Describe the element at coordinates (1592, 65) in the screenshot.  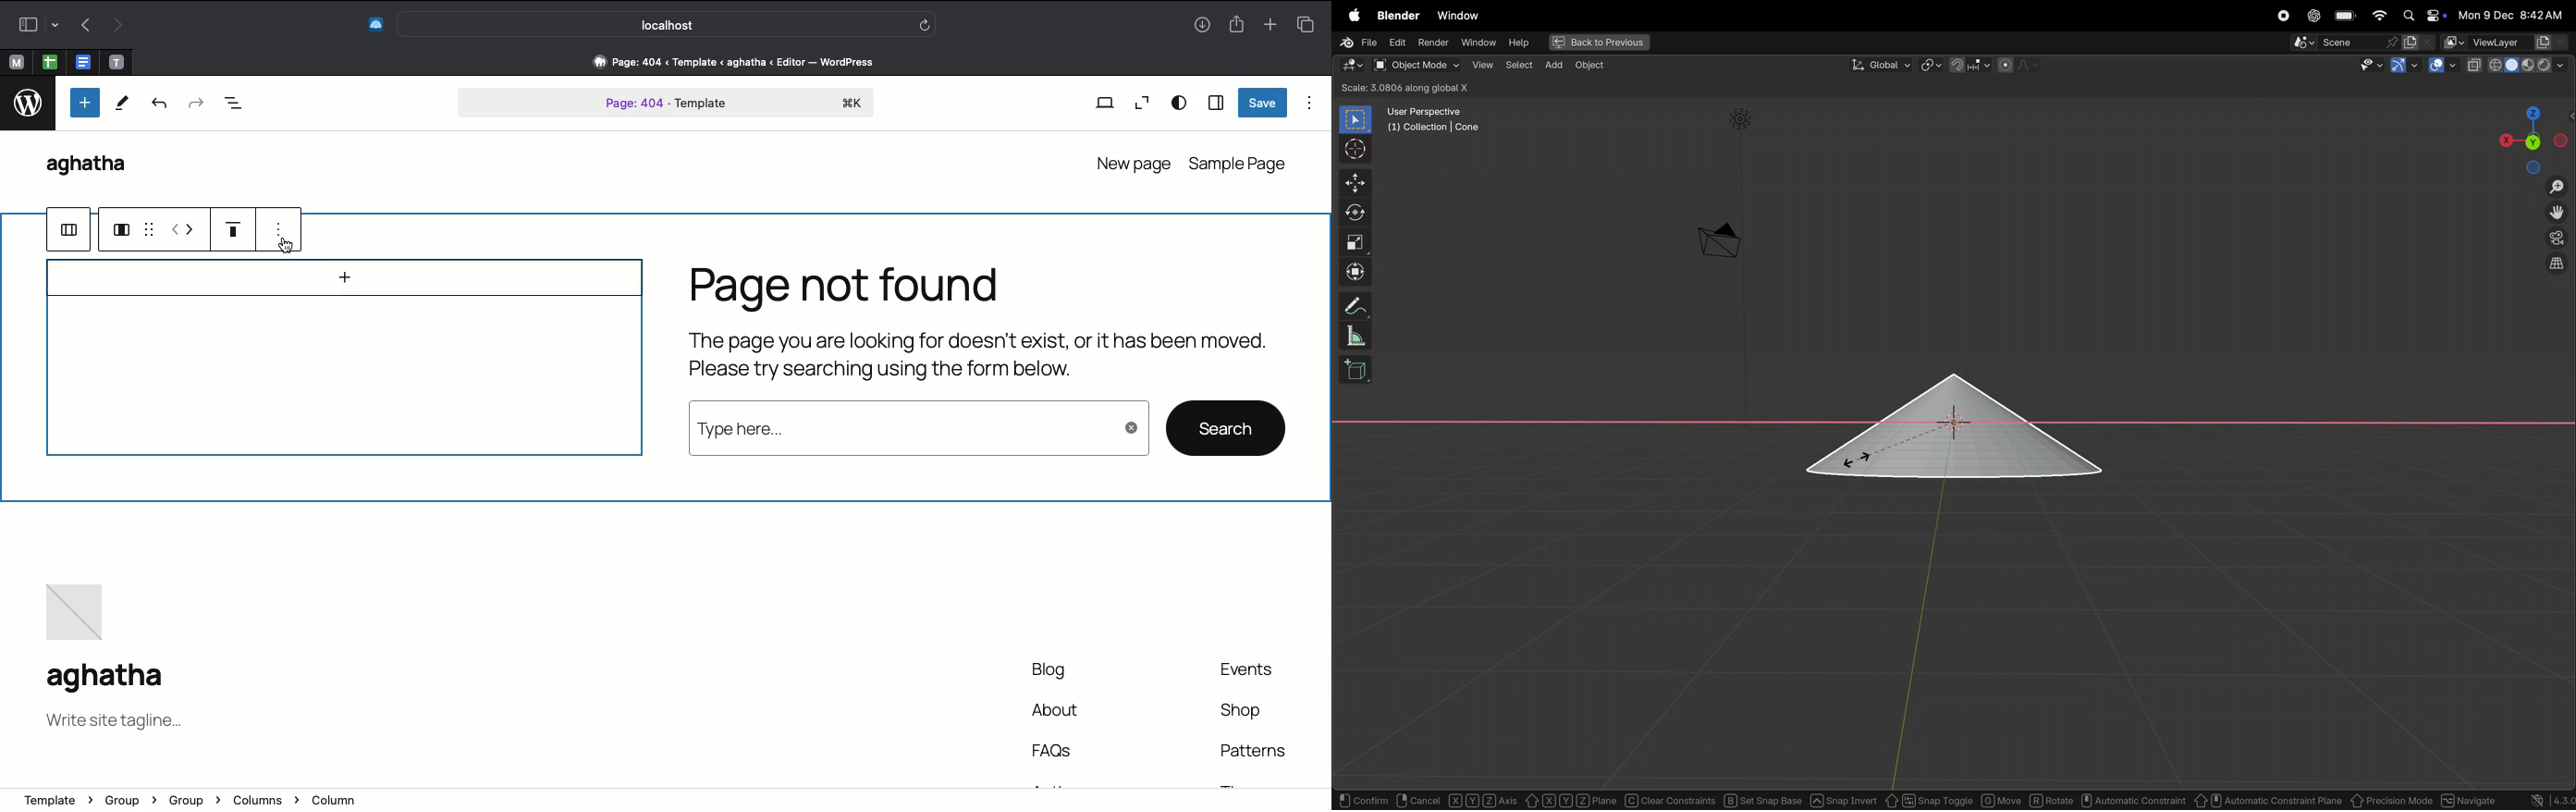
I see `Object` at that location.